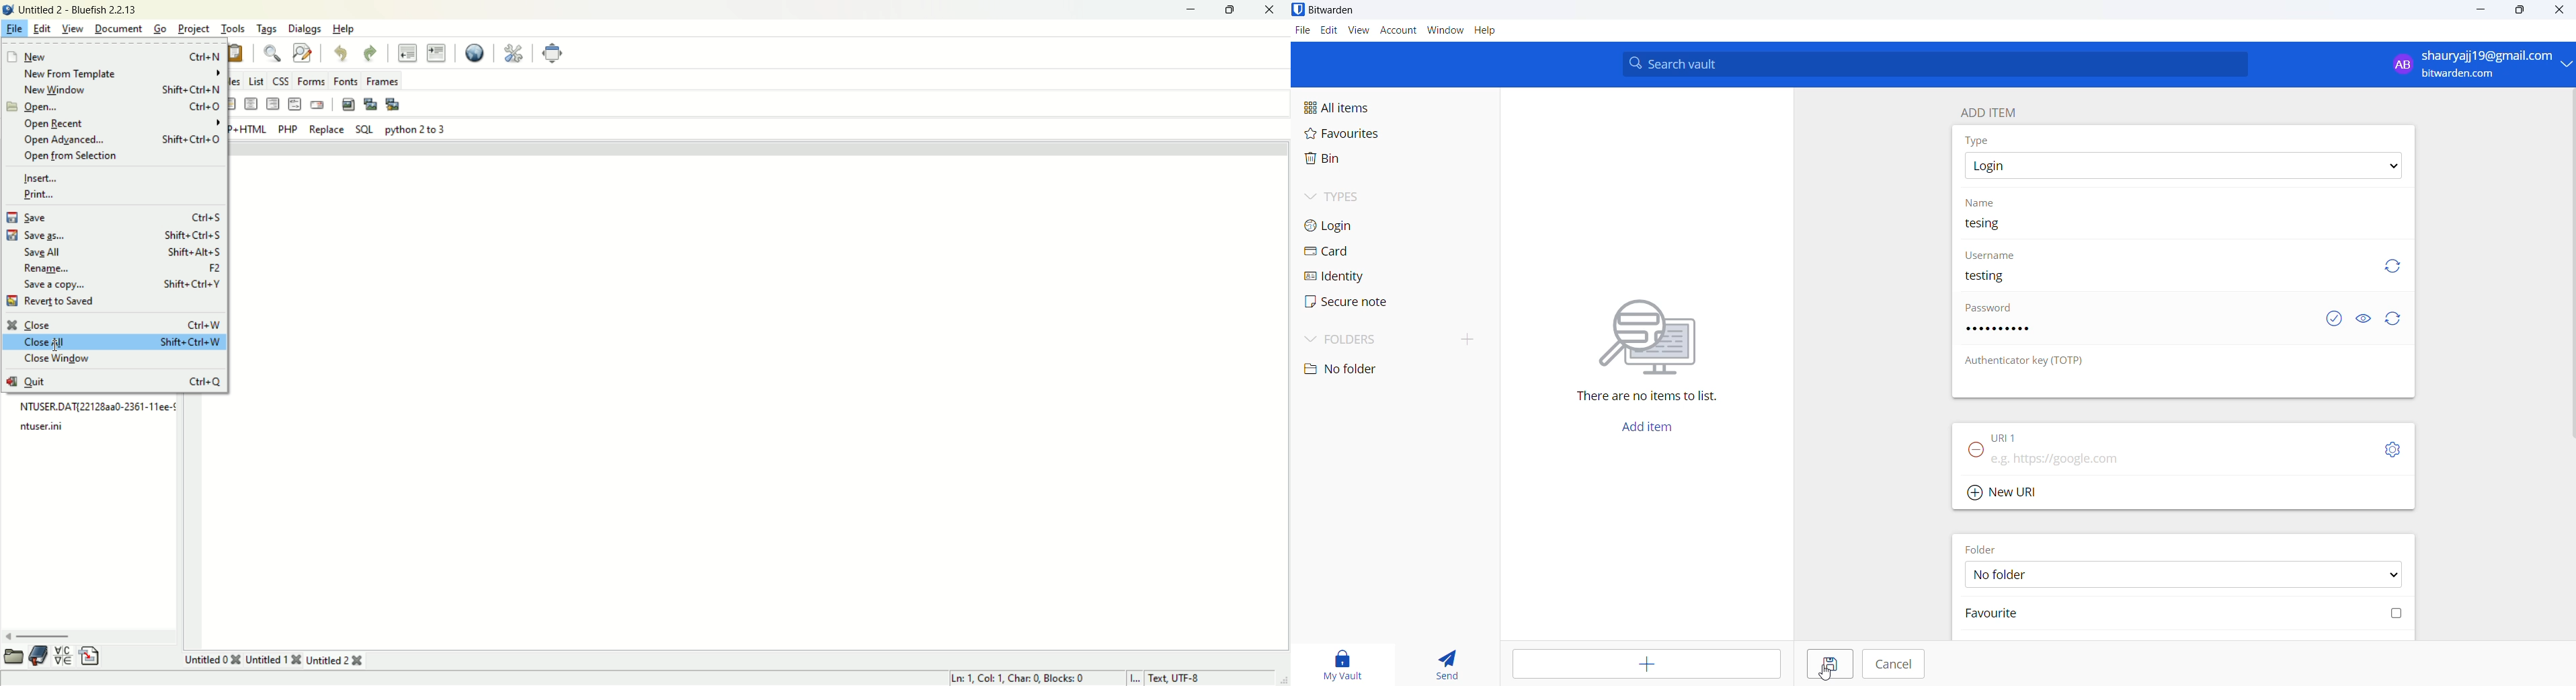 The height and width of the screenshot is (700, 2576). I want to click on Mark favourite, so click(2183, 617).